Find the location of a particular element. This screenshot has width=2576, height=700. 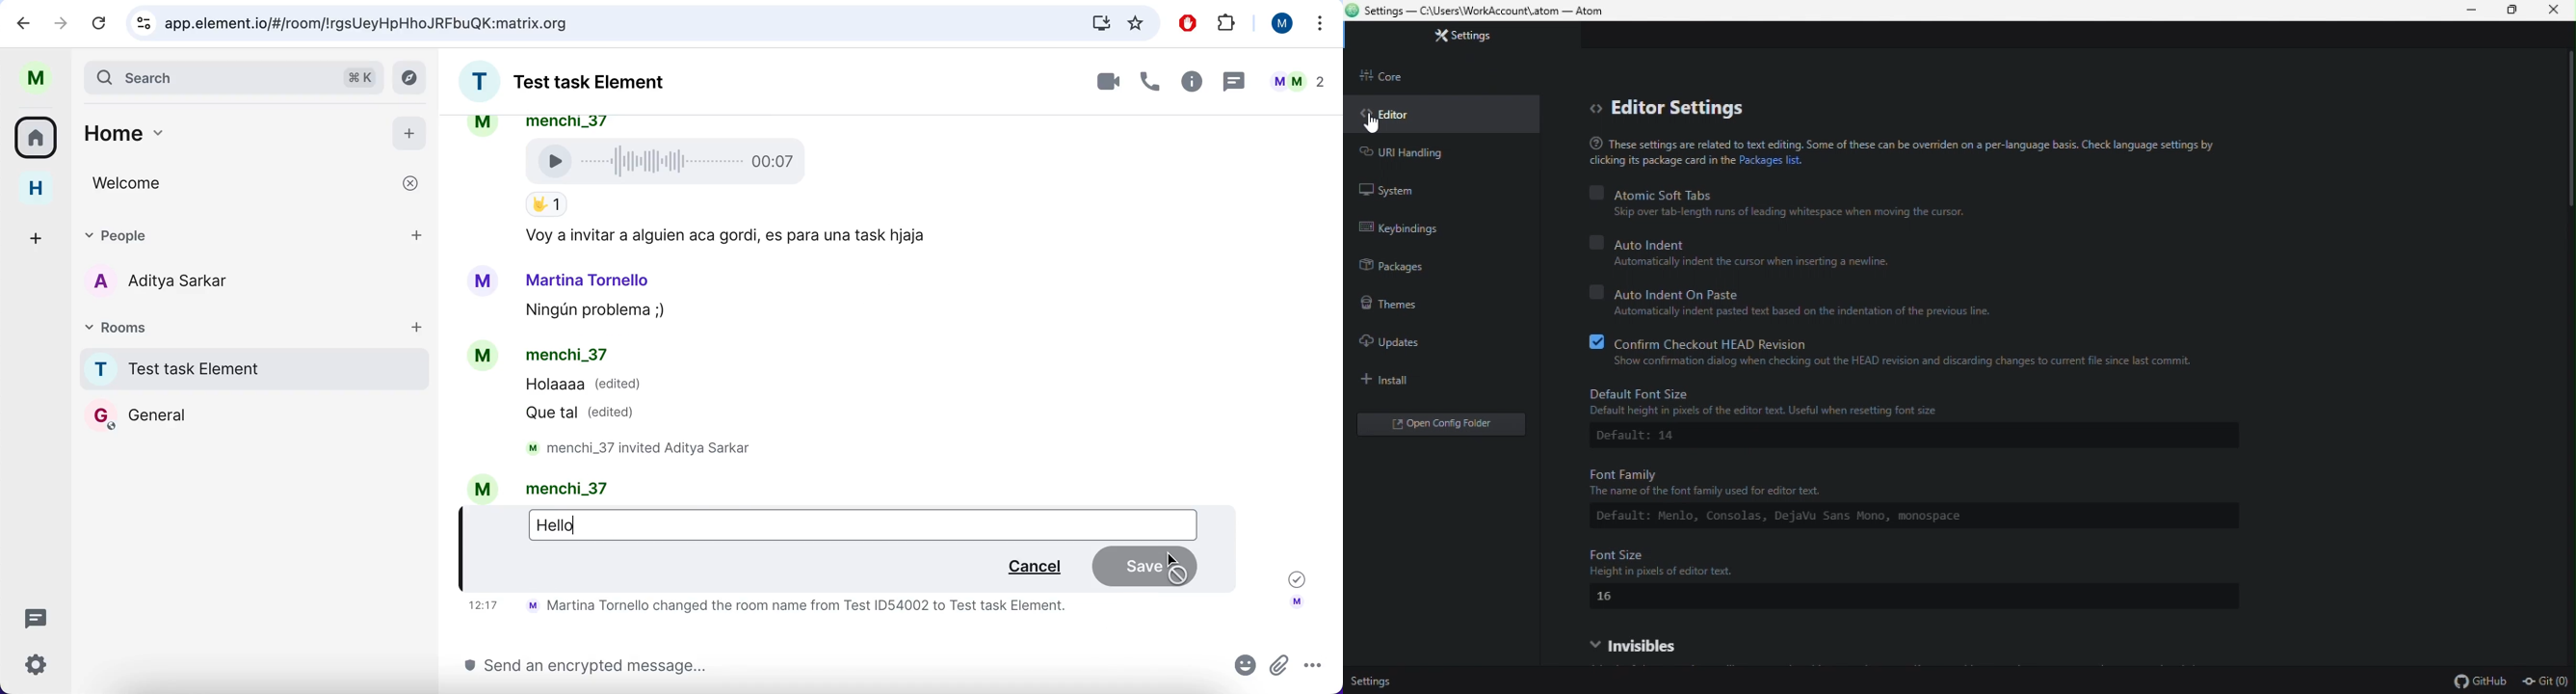

ad block is located at coordinates (1189, 23).